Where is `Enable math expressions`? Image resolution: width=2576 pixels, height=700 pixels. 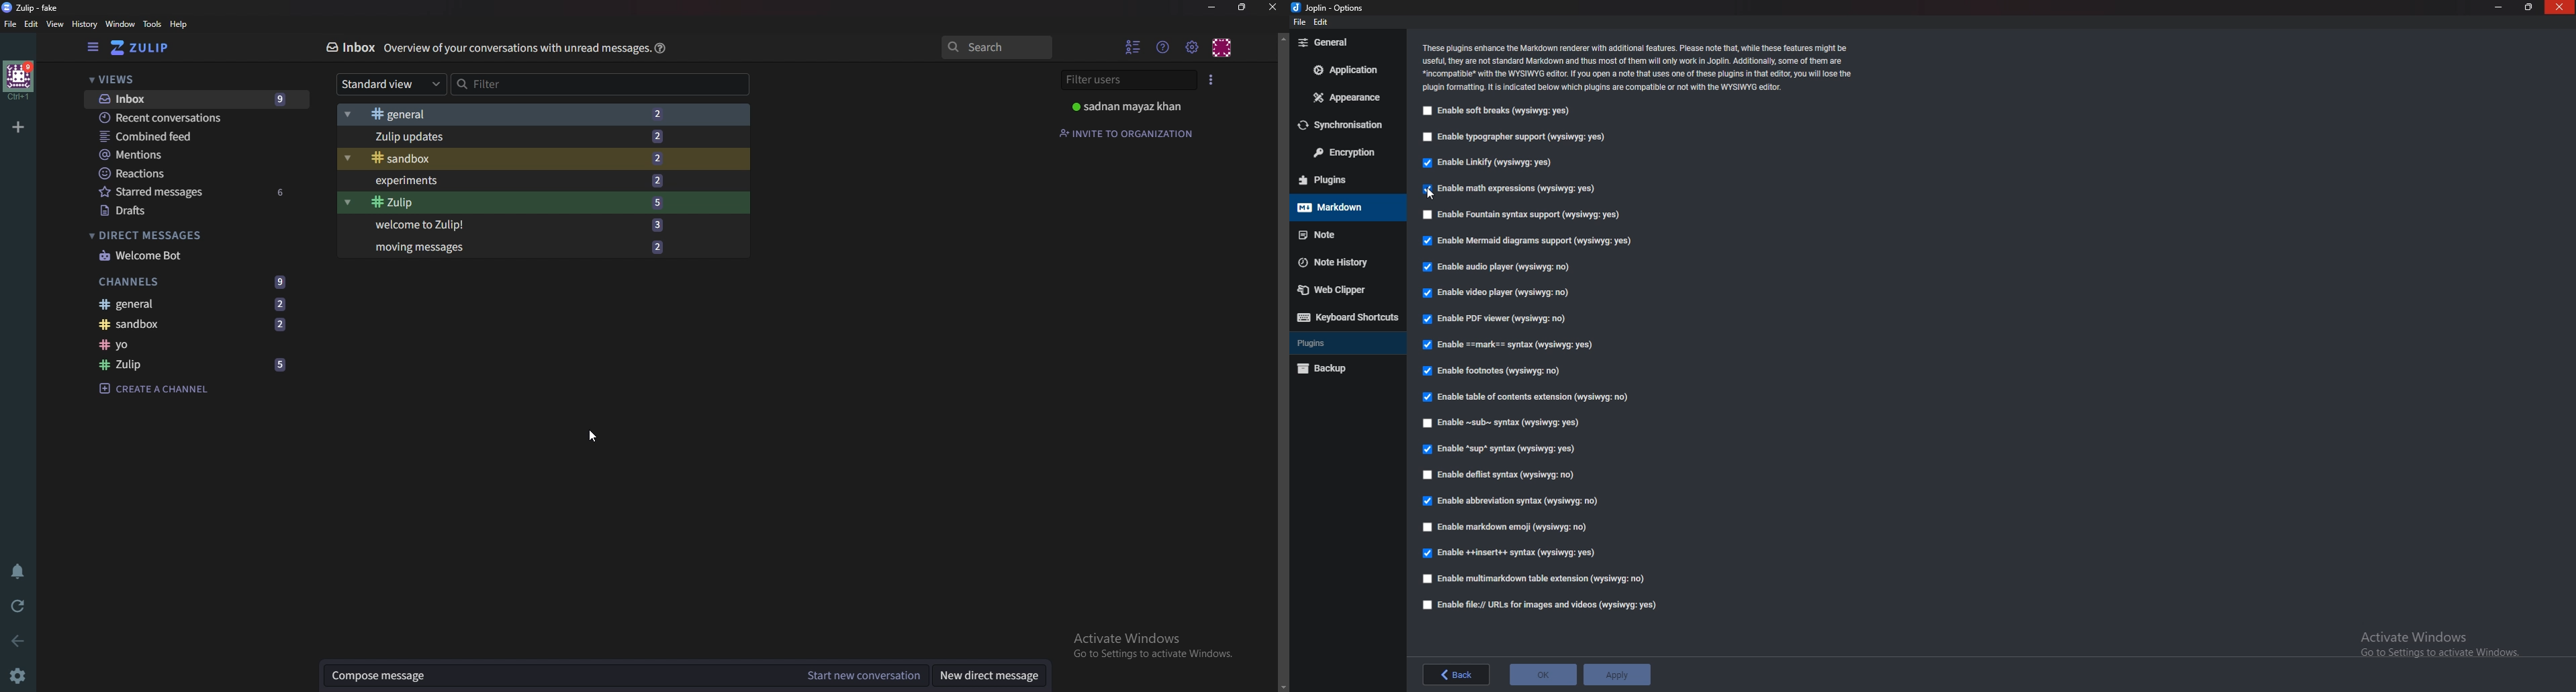
Enable math expressions is located at coordinates (1529, 188).